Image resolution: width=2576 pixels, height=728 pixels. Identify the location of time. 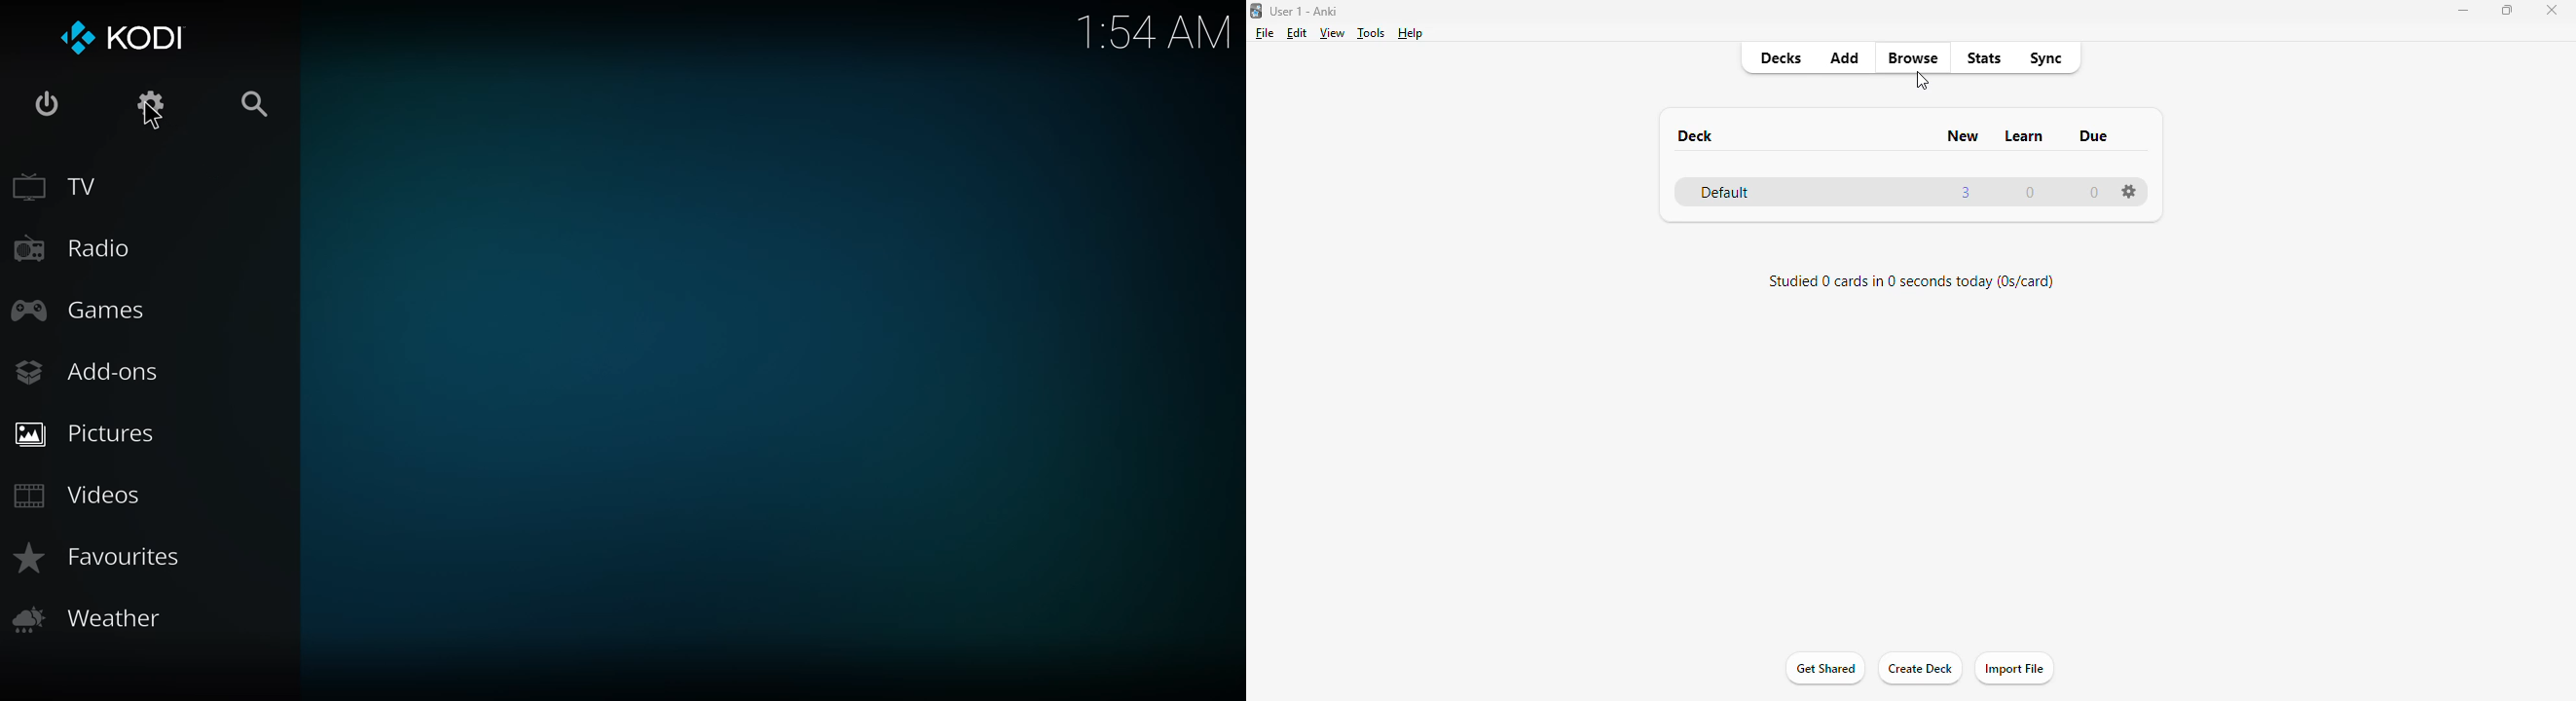
(1157, 34).